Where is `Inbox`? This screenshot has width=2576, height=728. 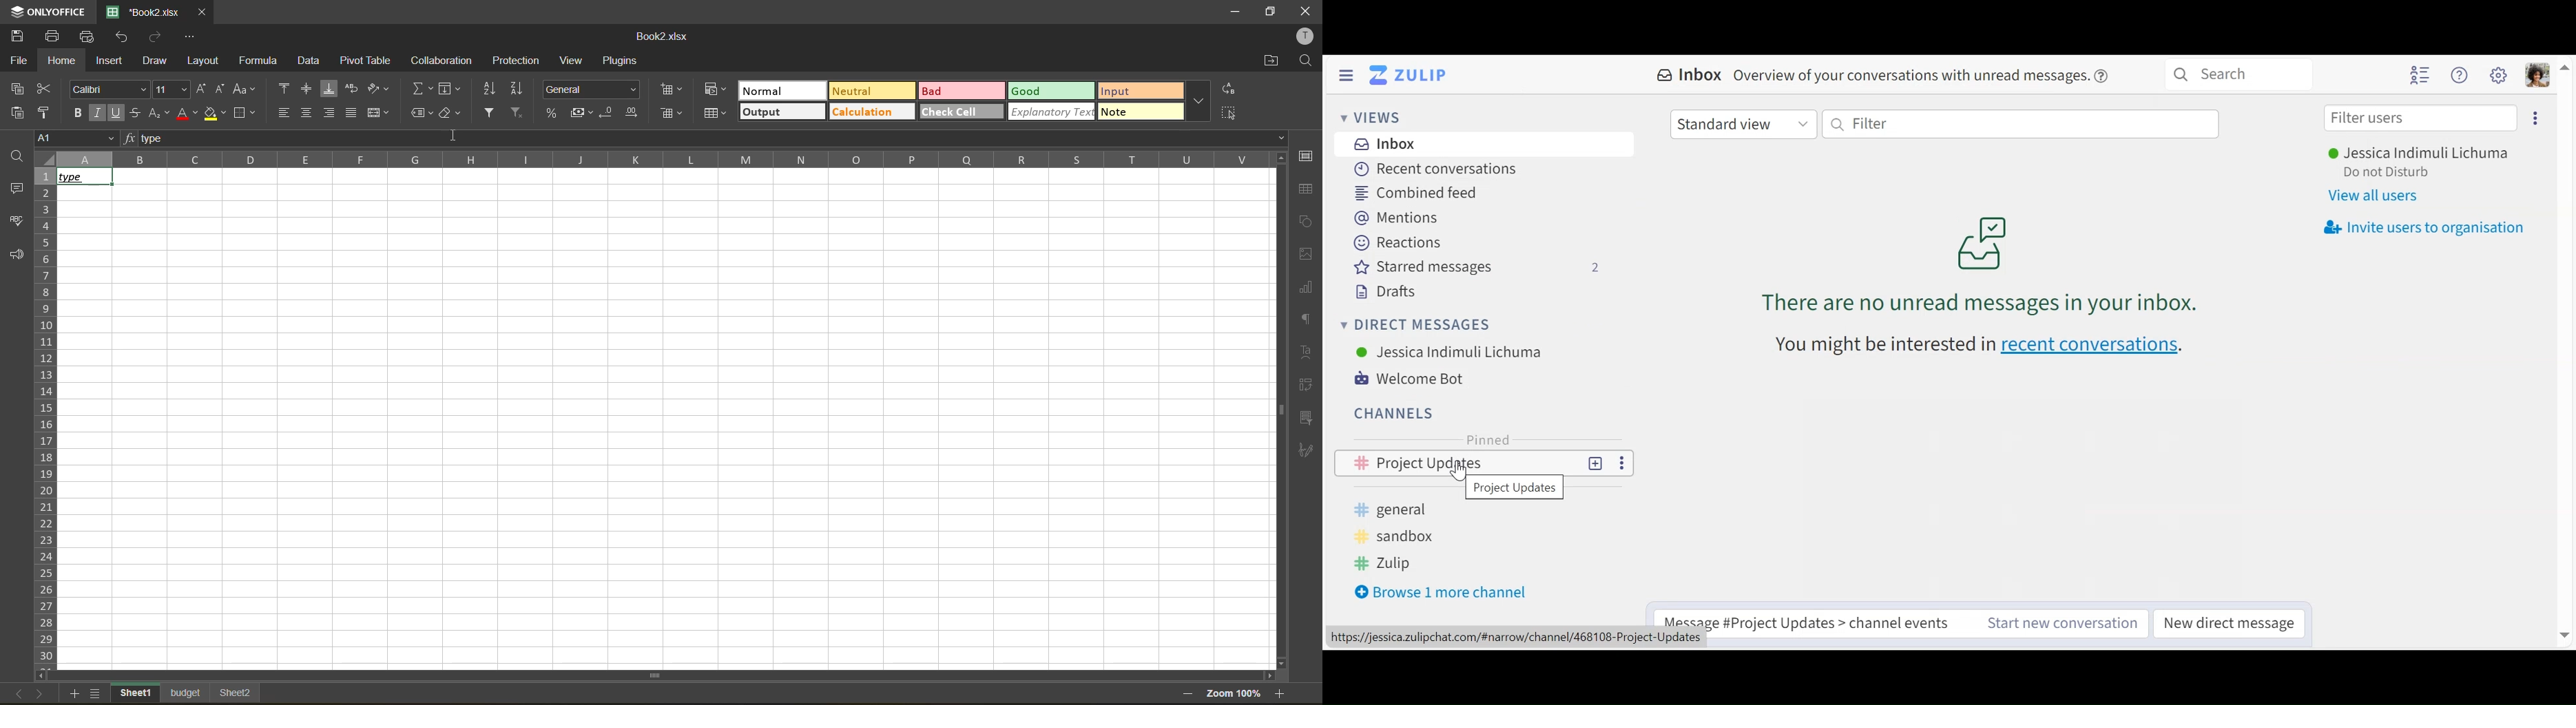 Inbox is located at coordinates (1384, 145).